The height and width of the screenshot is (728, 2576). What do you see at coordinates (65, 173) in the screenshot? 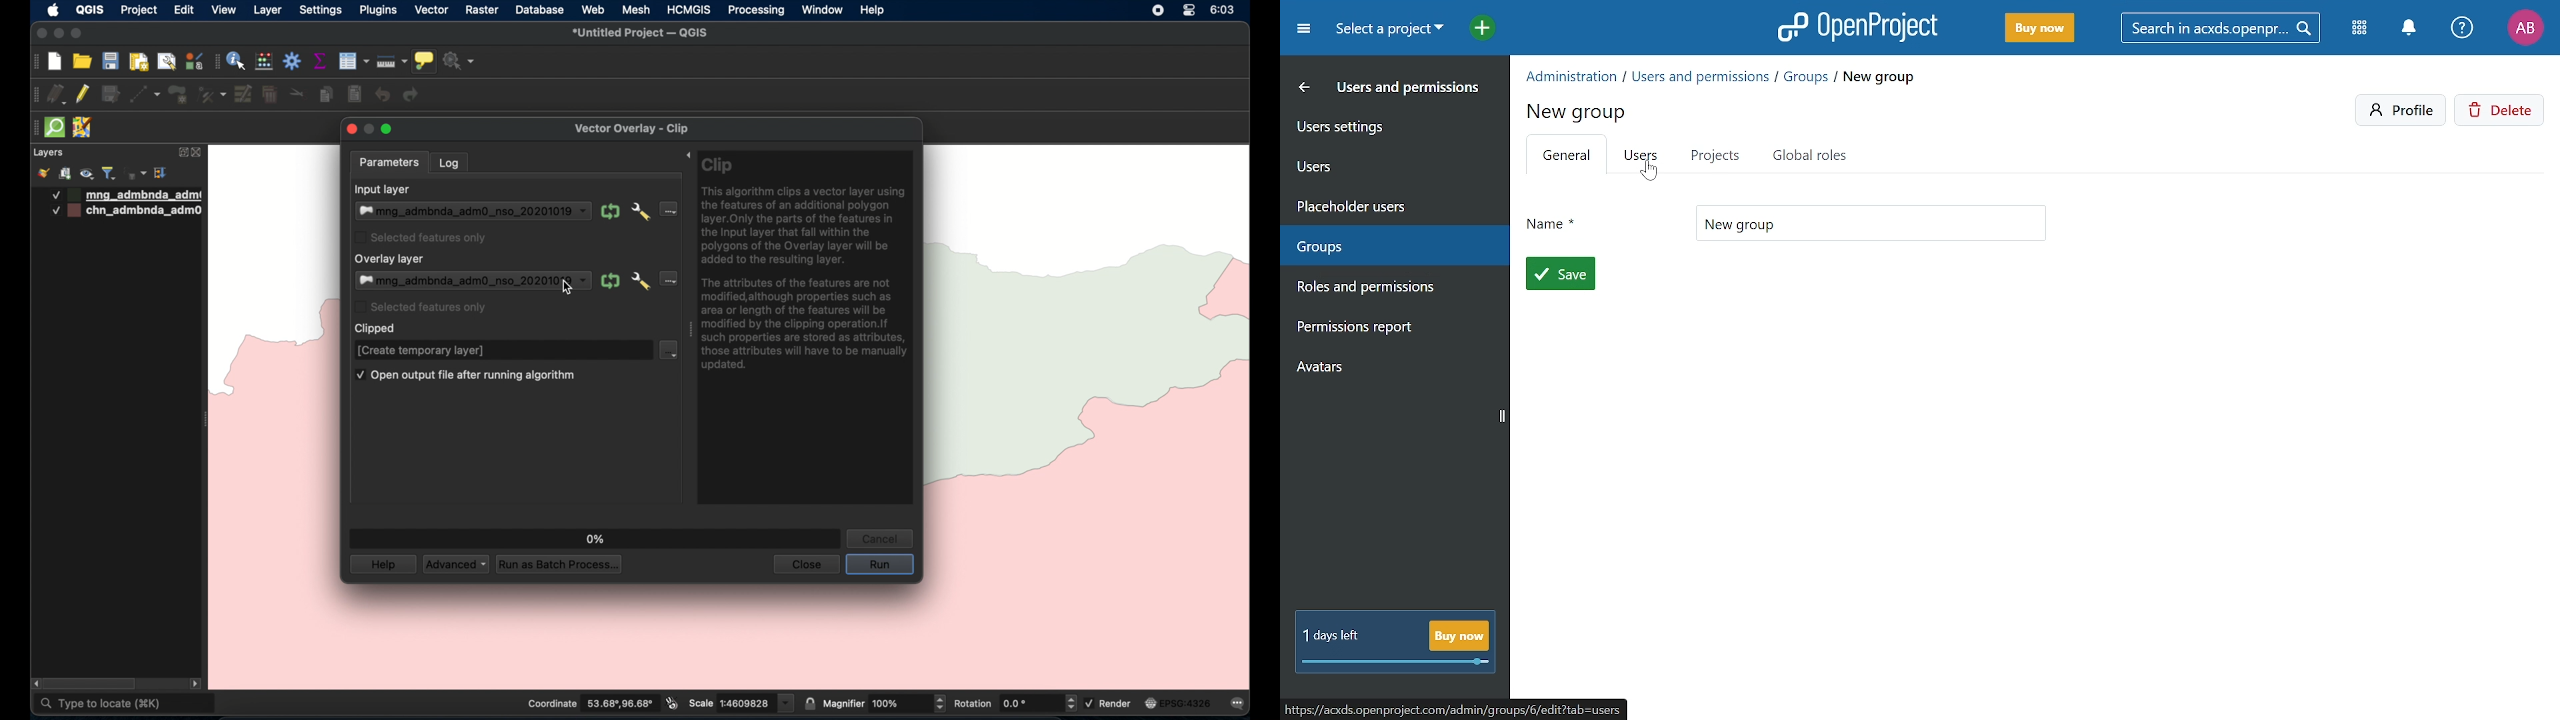
I see `add group` at bounding box center [65, 173].